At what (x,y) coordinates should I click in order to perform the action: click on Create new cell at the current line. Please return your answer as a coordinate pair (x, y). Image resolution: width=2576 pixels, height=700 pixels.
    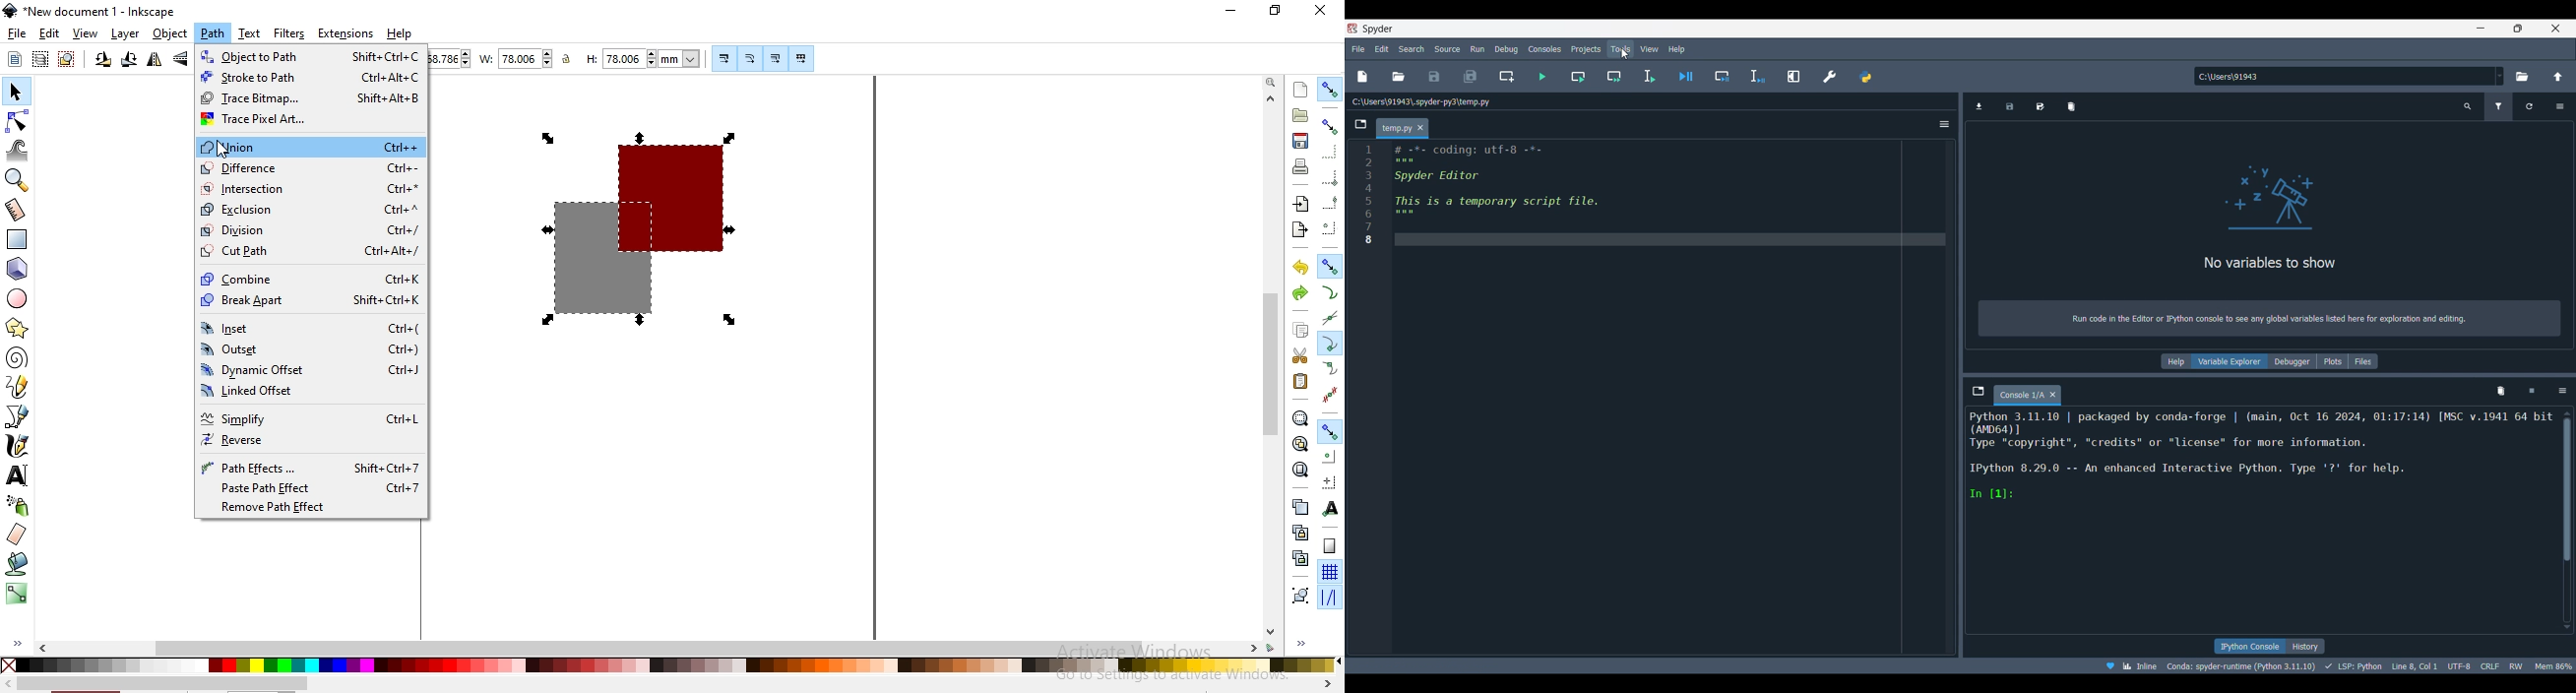
    Looking at the image, I should click on (1507, 76).